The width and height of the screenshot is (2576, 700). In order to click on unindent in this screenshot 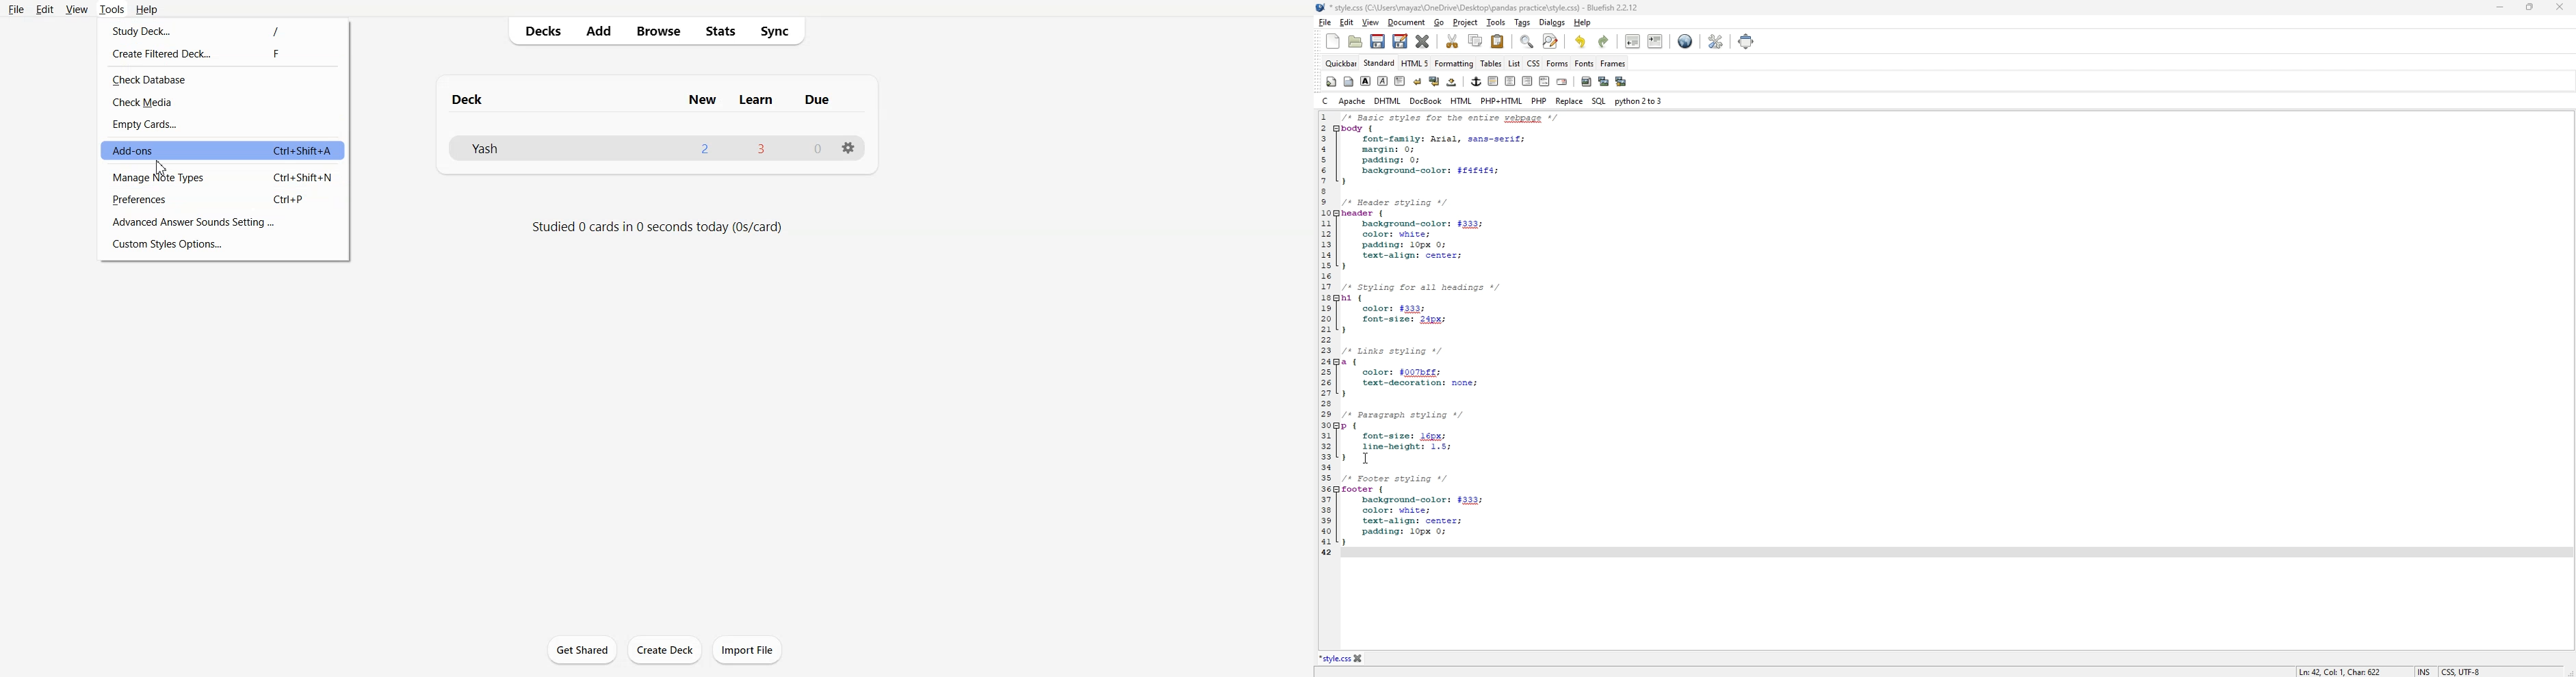, I will do `click(1633, 42)`.